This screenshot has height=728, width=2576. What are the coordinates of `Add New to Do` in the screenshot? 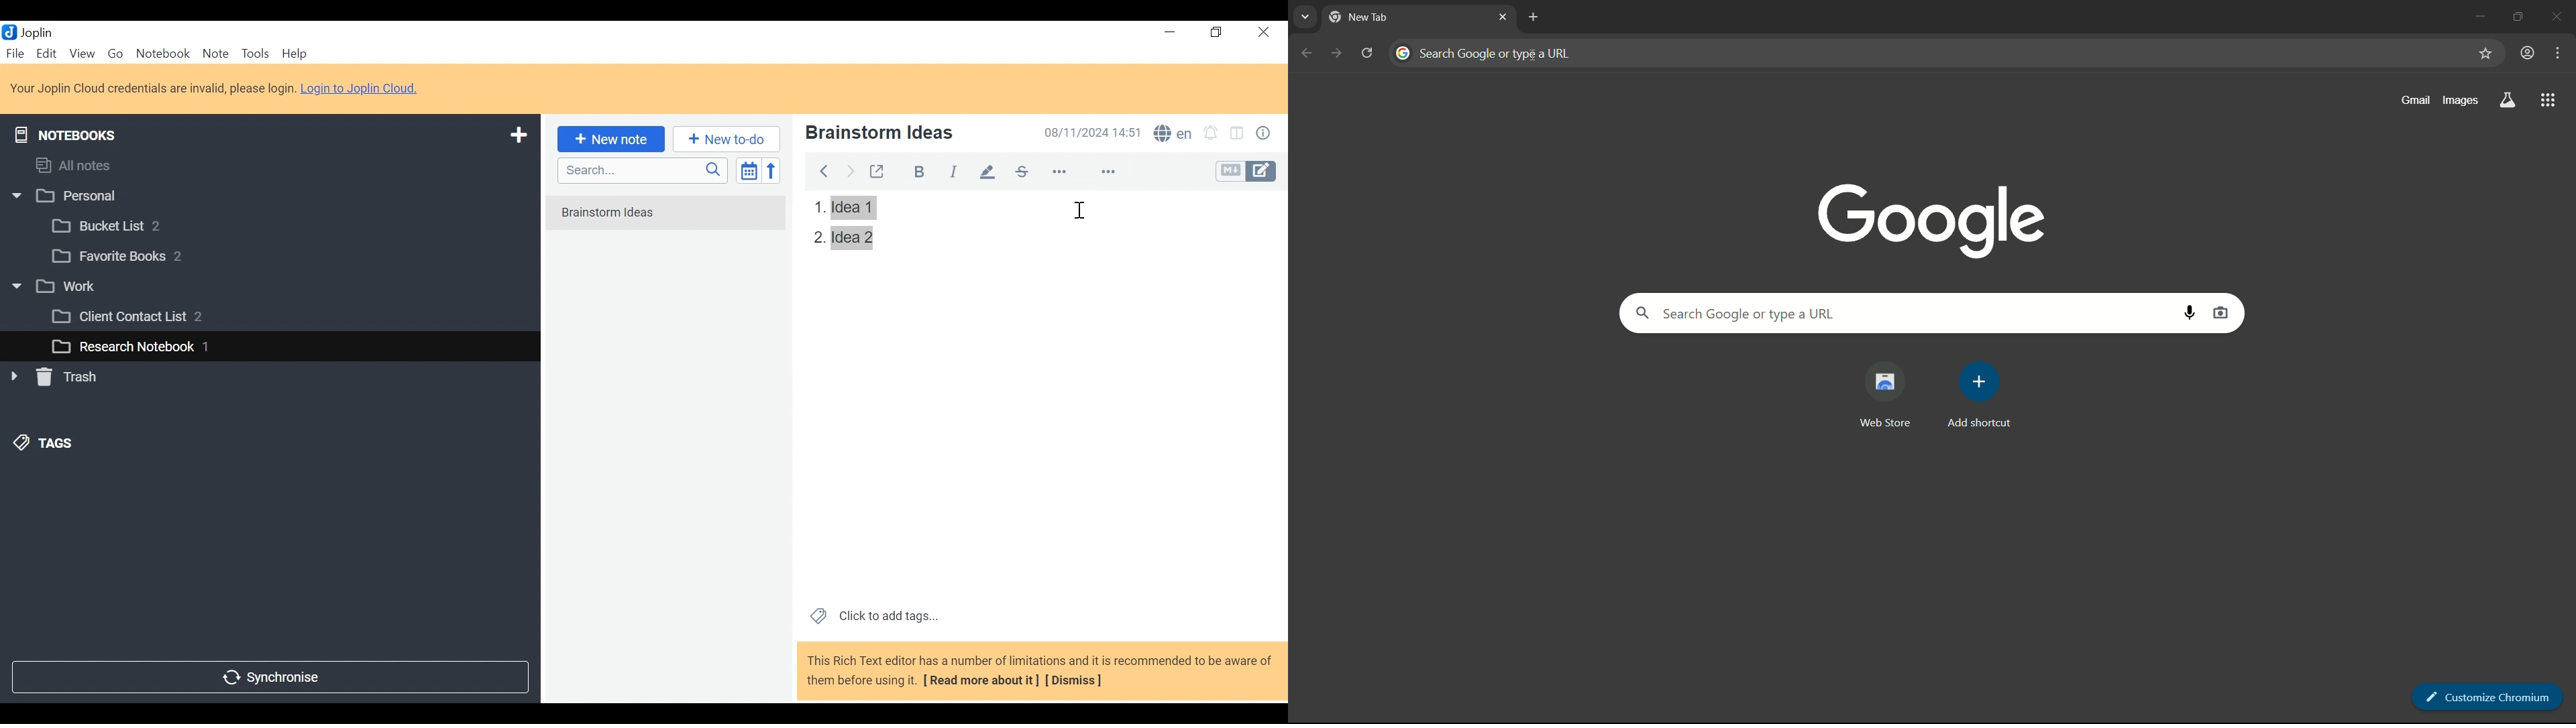 It's located at (727, 139).